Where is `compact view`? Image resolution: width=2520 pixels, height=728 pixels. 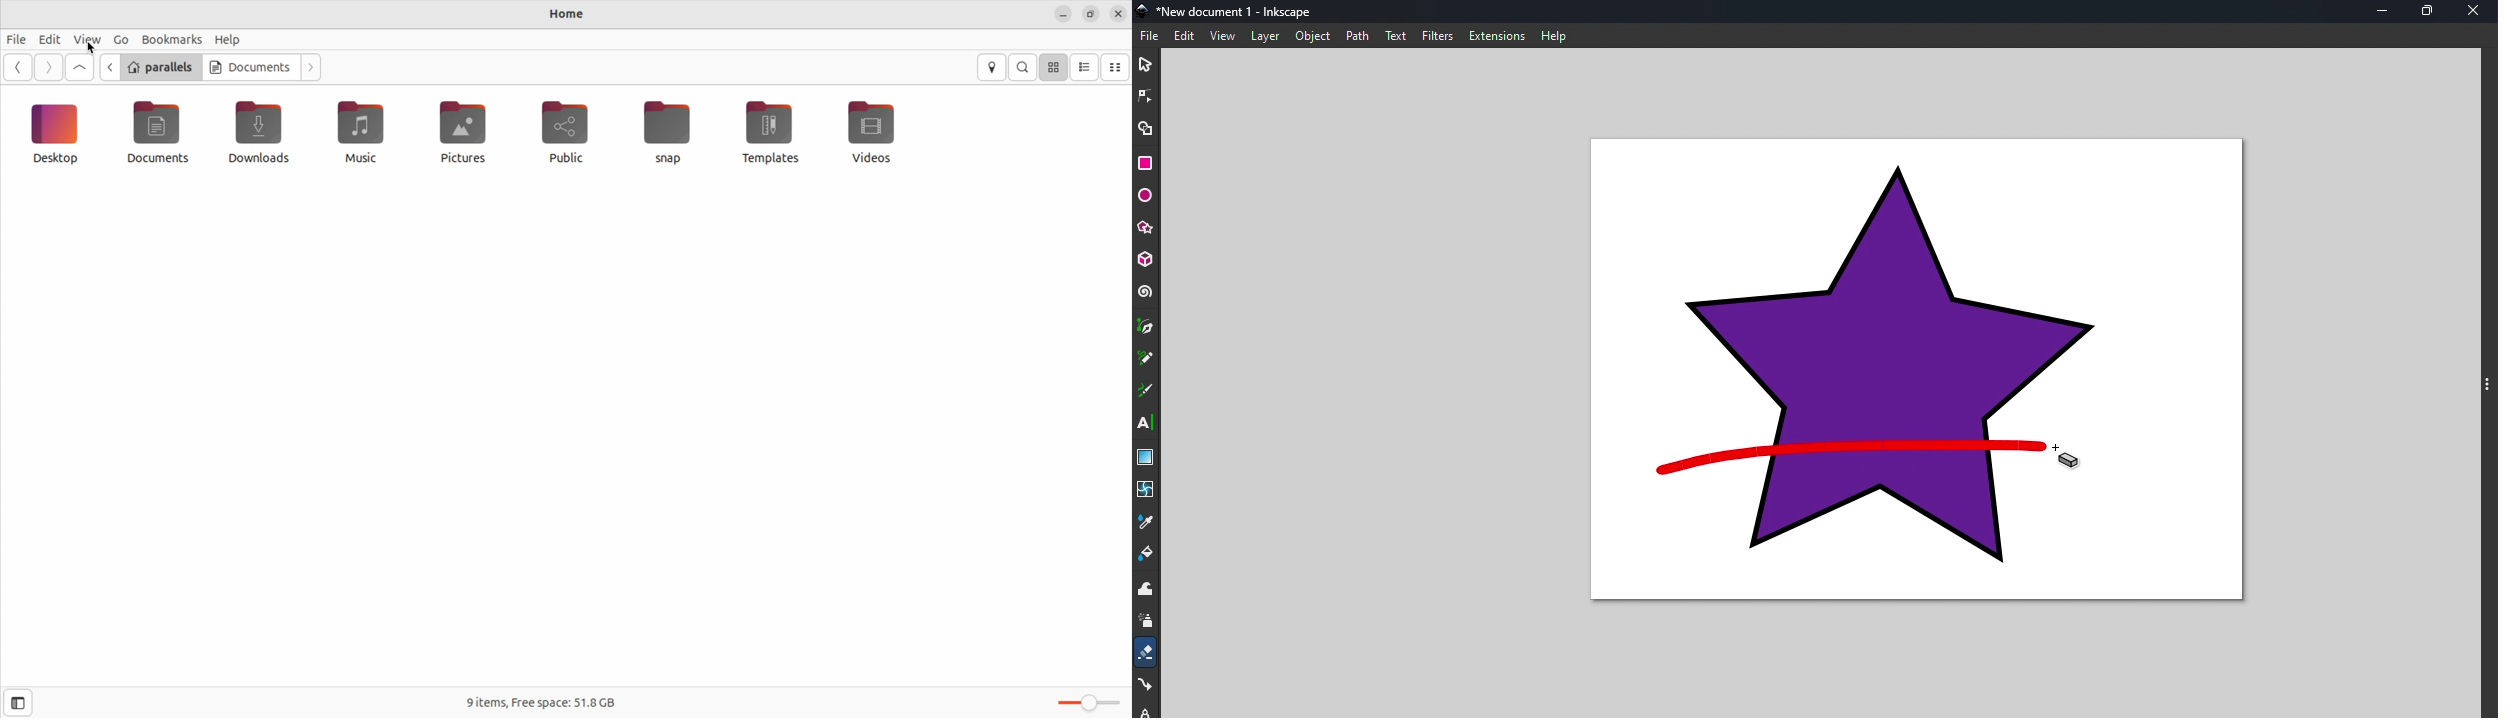
compact view is located at coordinates (1117, 66).